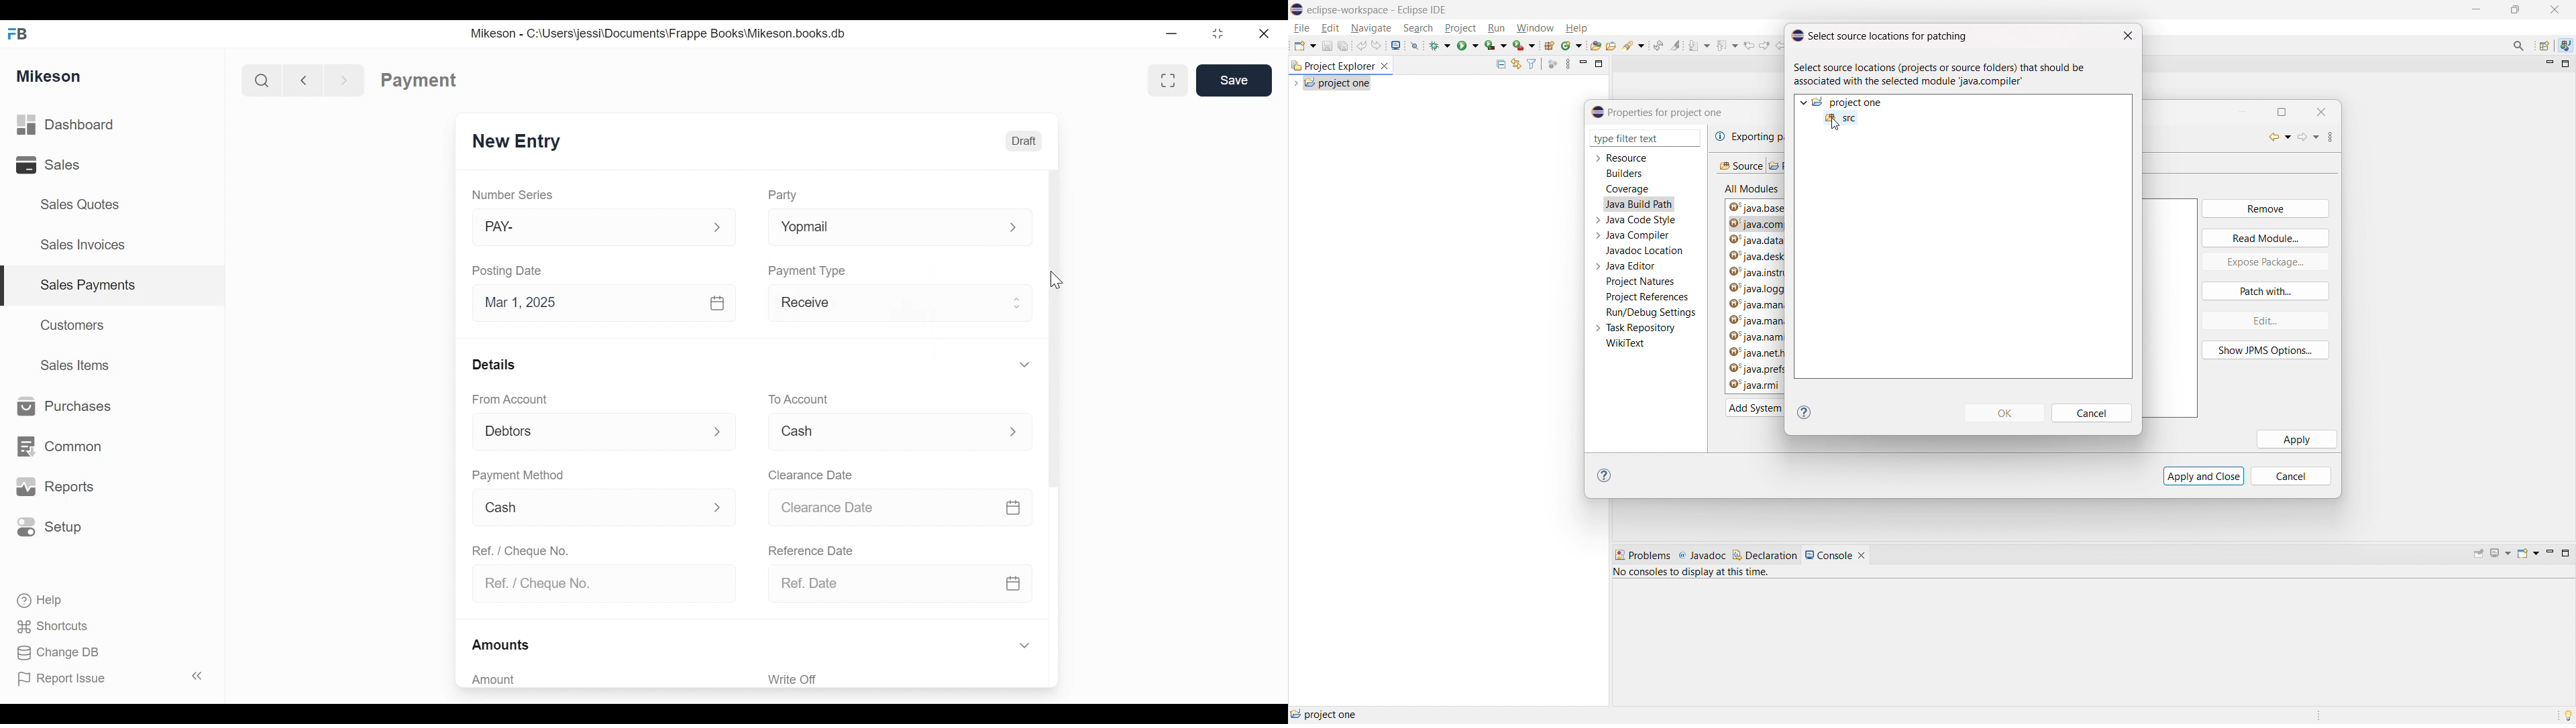  Describe the element at coordinates (74, 204) in the screenshot. I see `Sales Quotes` at that location.